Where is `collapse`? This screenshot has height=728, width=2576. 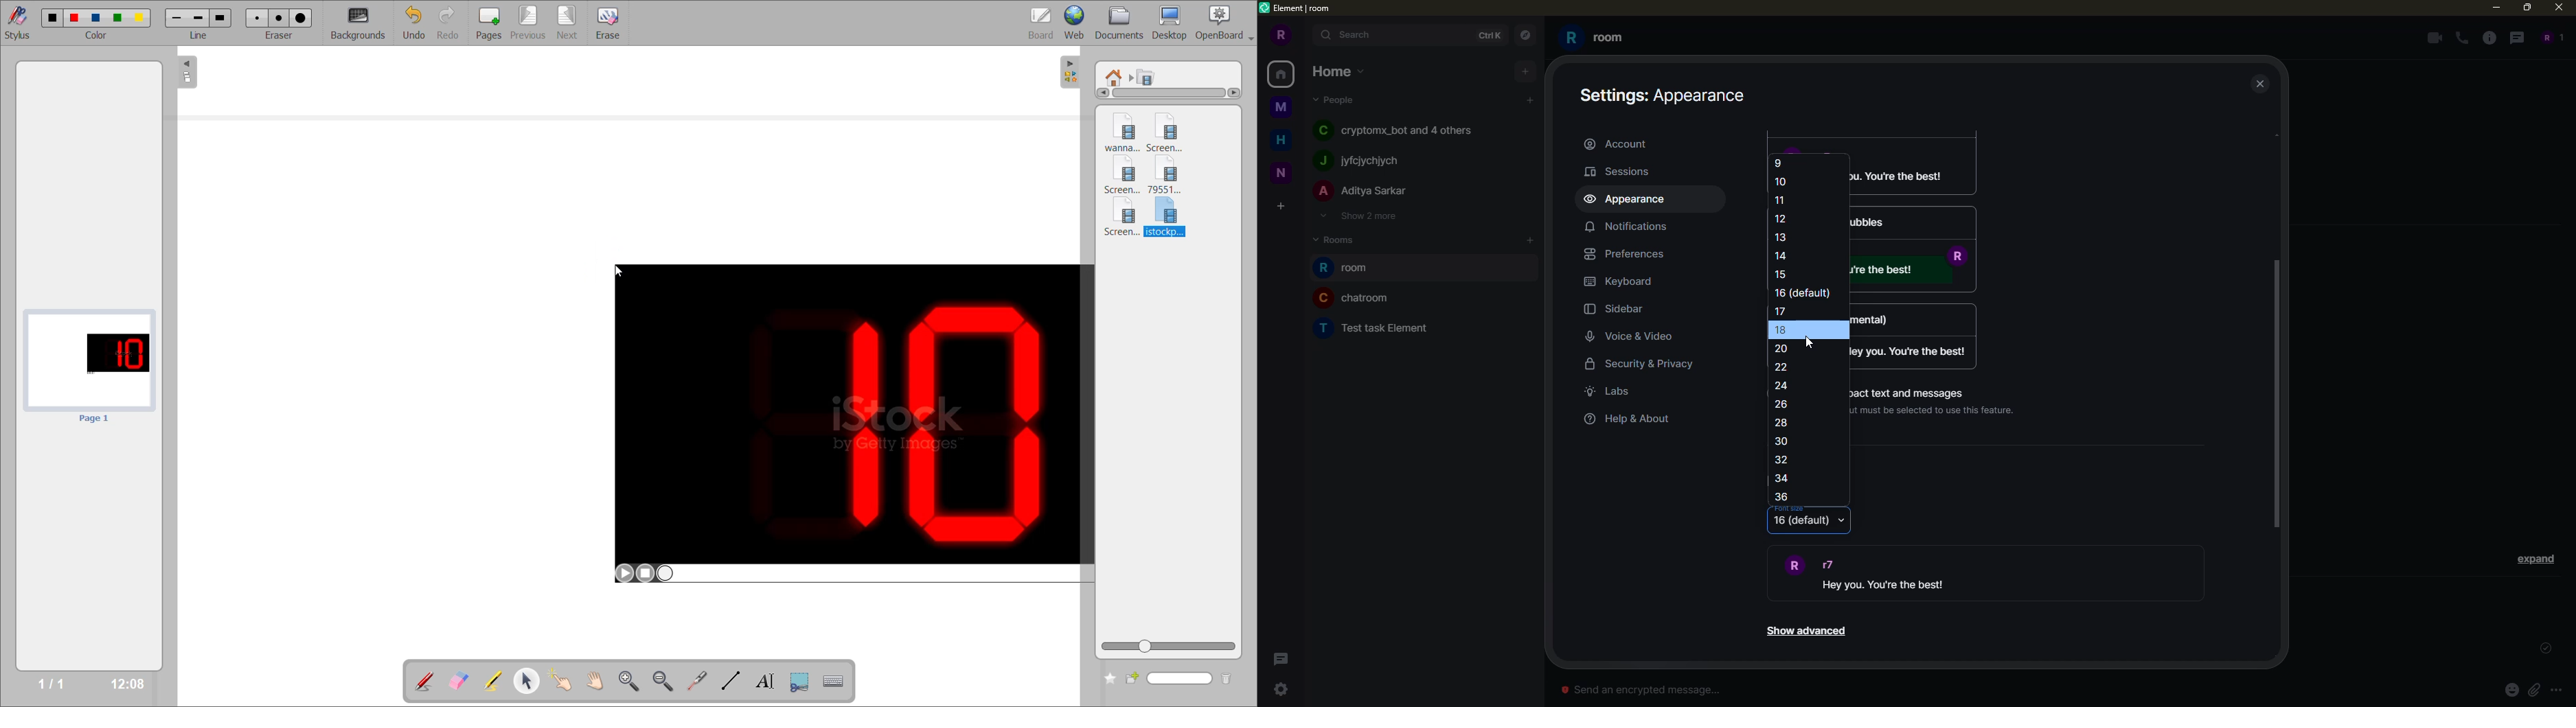
collapse is located at coordinates (185, 74).